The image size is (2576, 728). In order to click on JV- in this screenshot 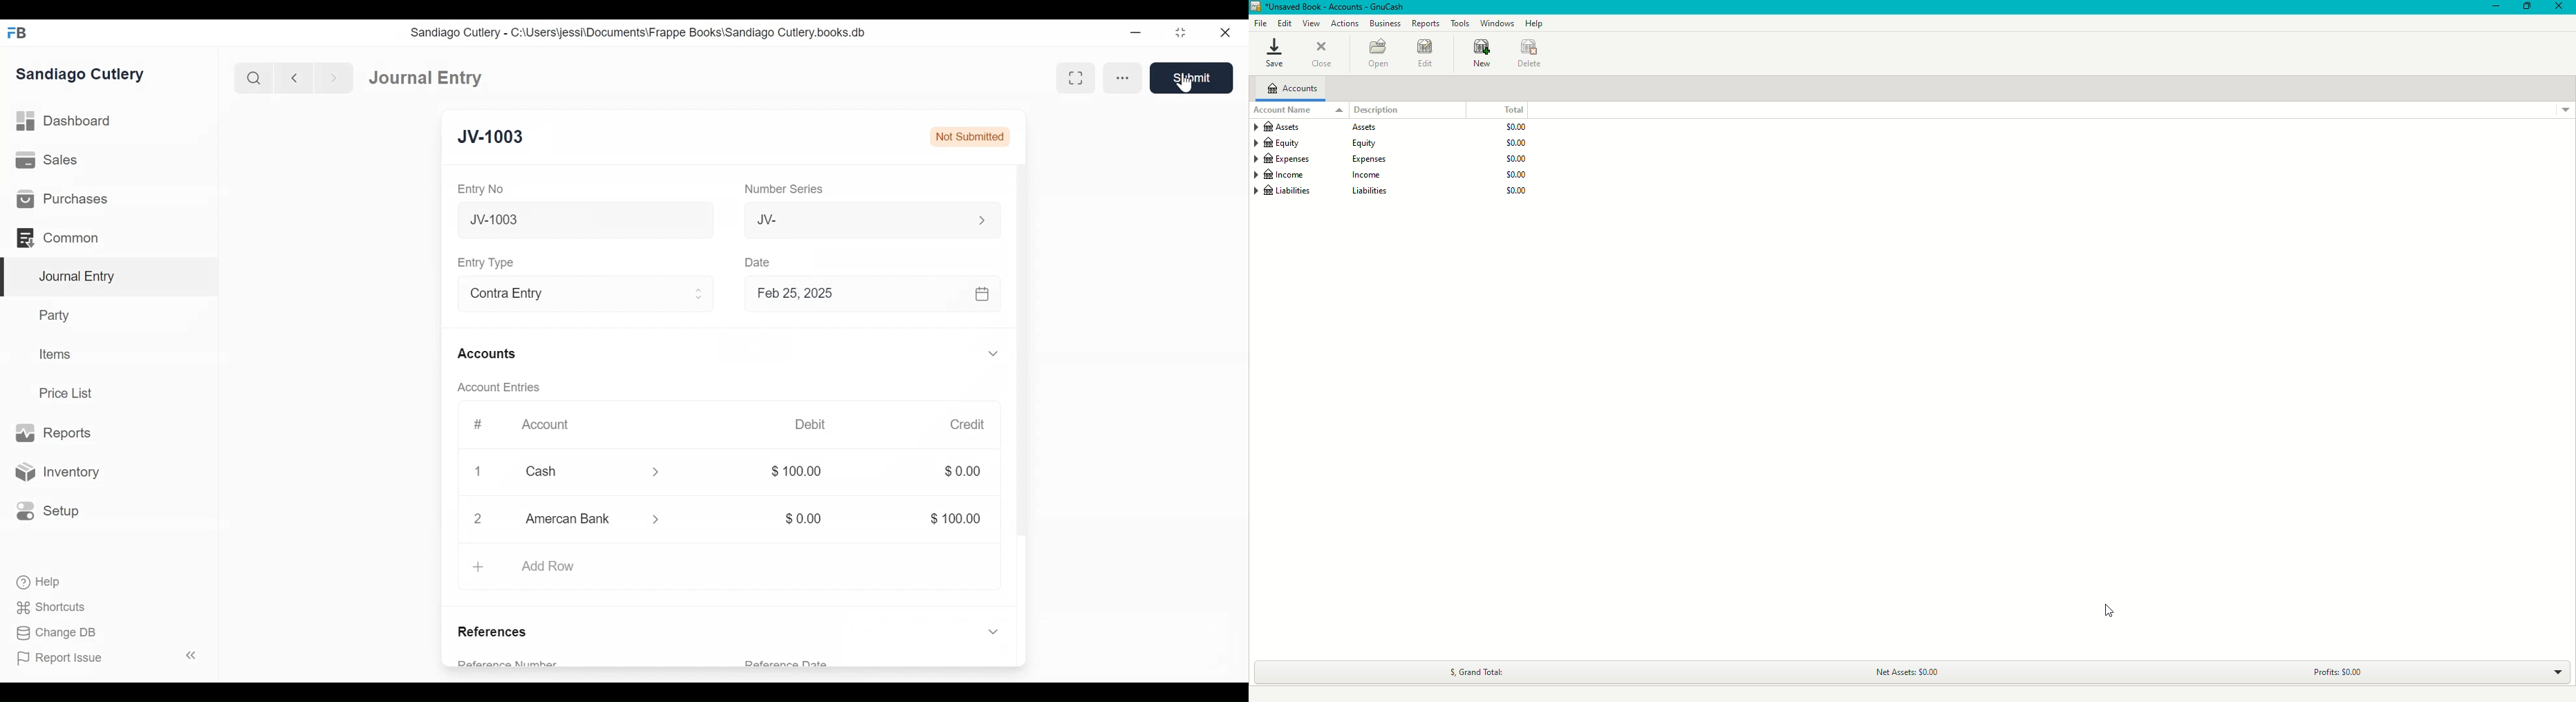, I will do `click(856, 220)`.